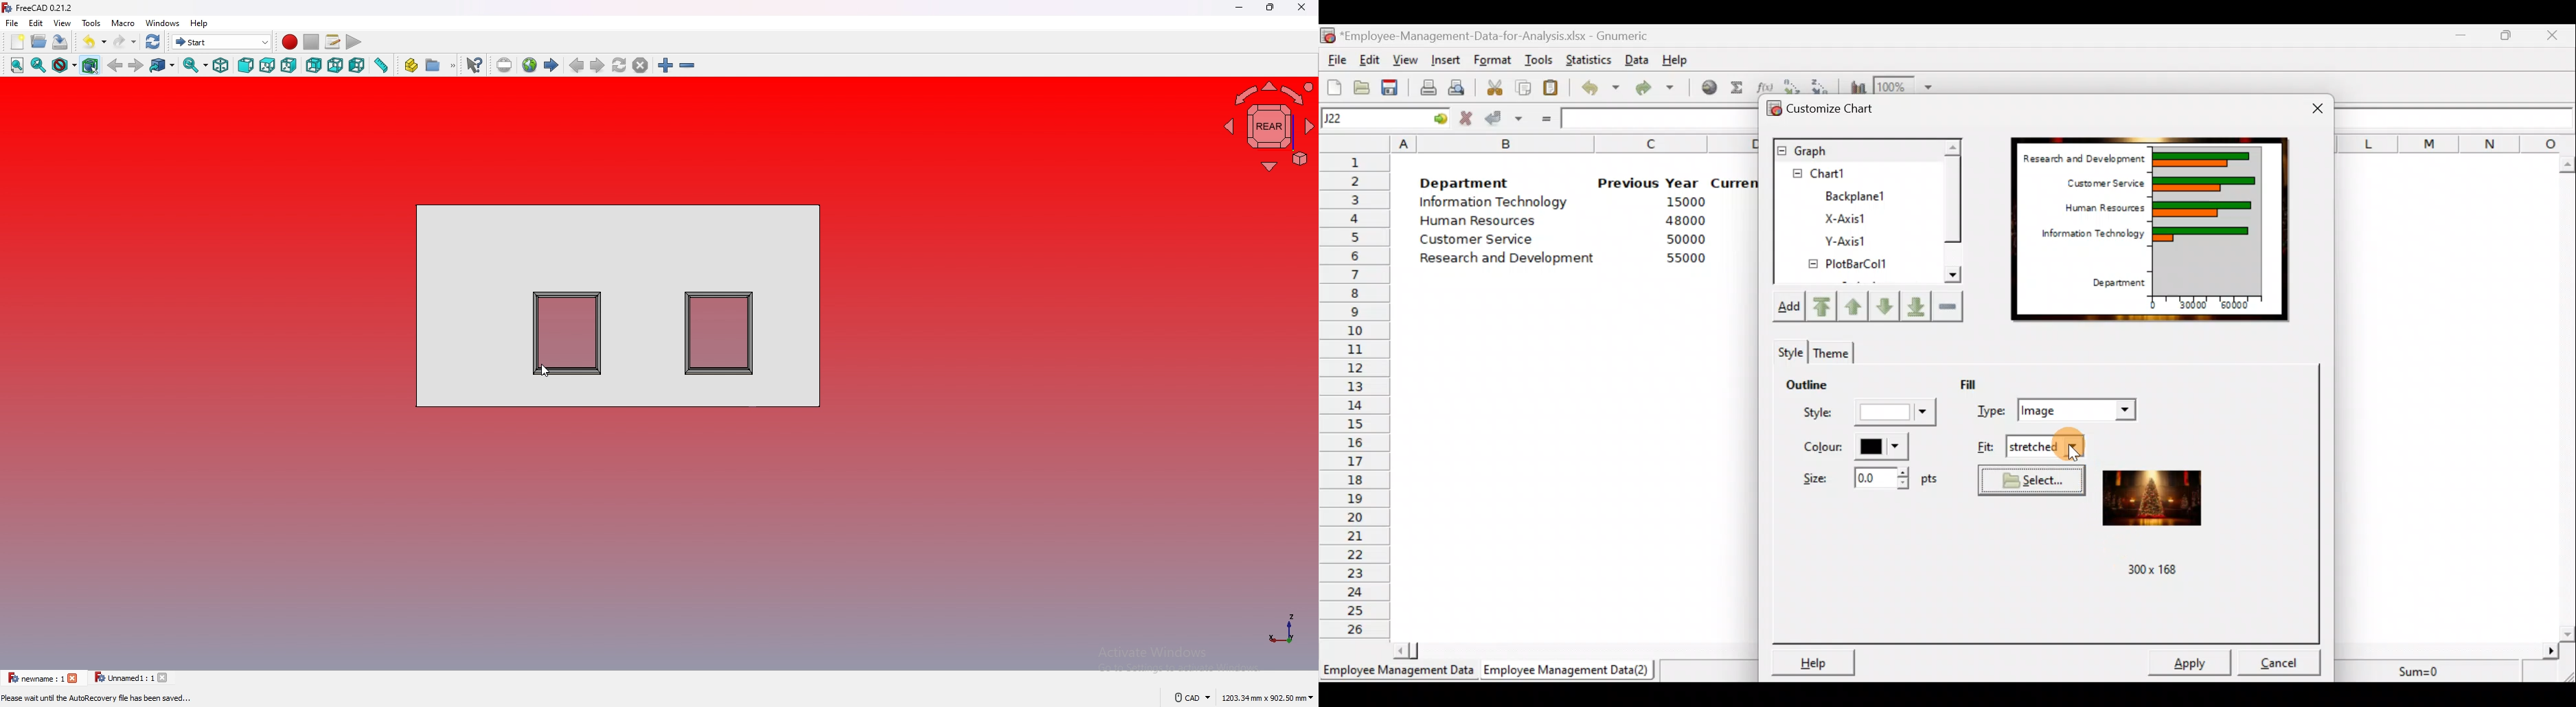 This screenshot has height=728, width=2576. I want to click on Open a file, so click(1361, 86).